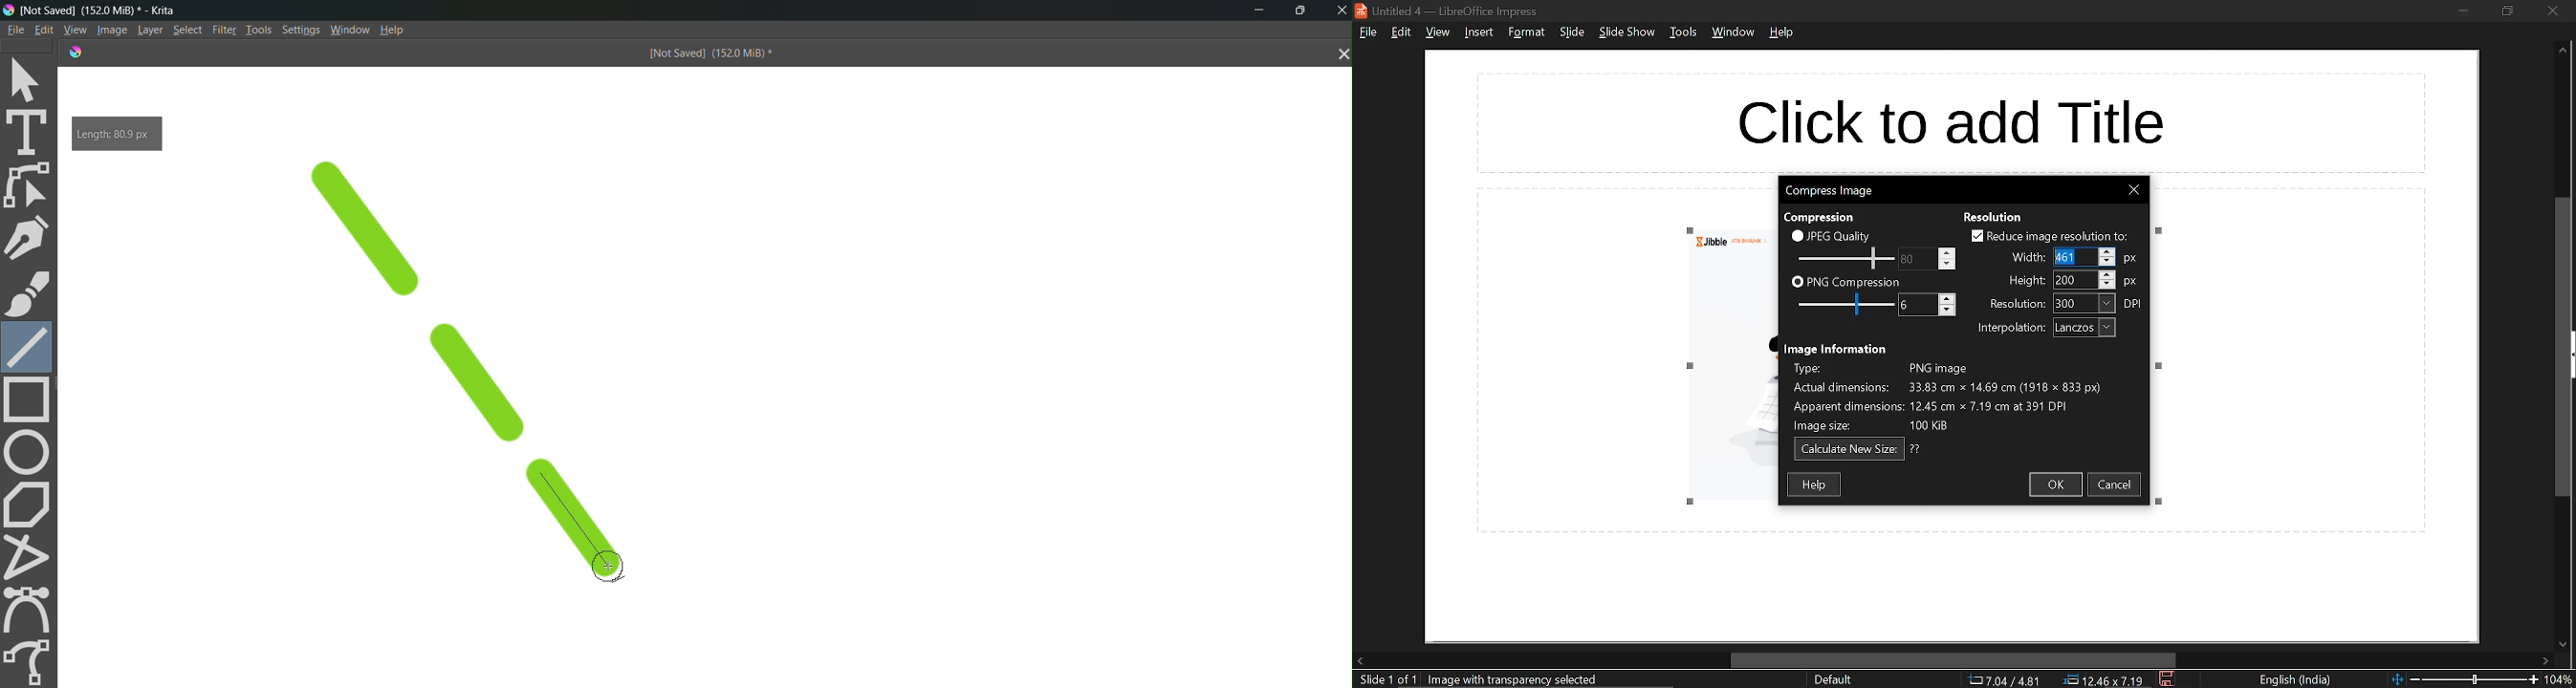  What do you see at coordinates (1994, 215) in the screenshot?
I see `text` at bounding box center [1994, 215].